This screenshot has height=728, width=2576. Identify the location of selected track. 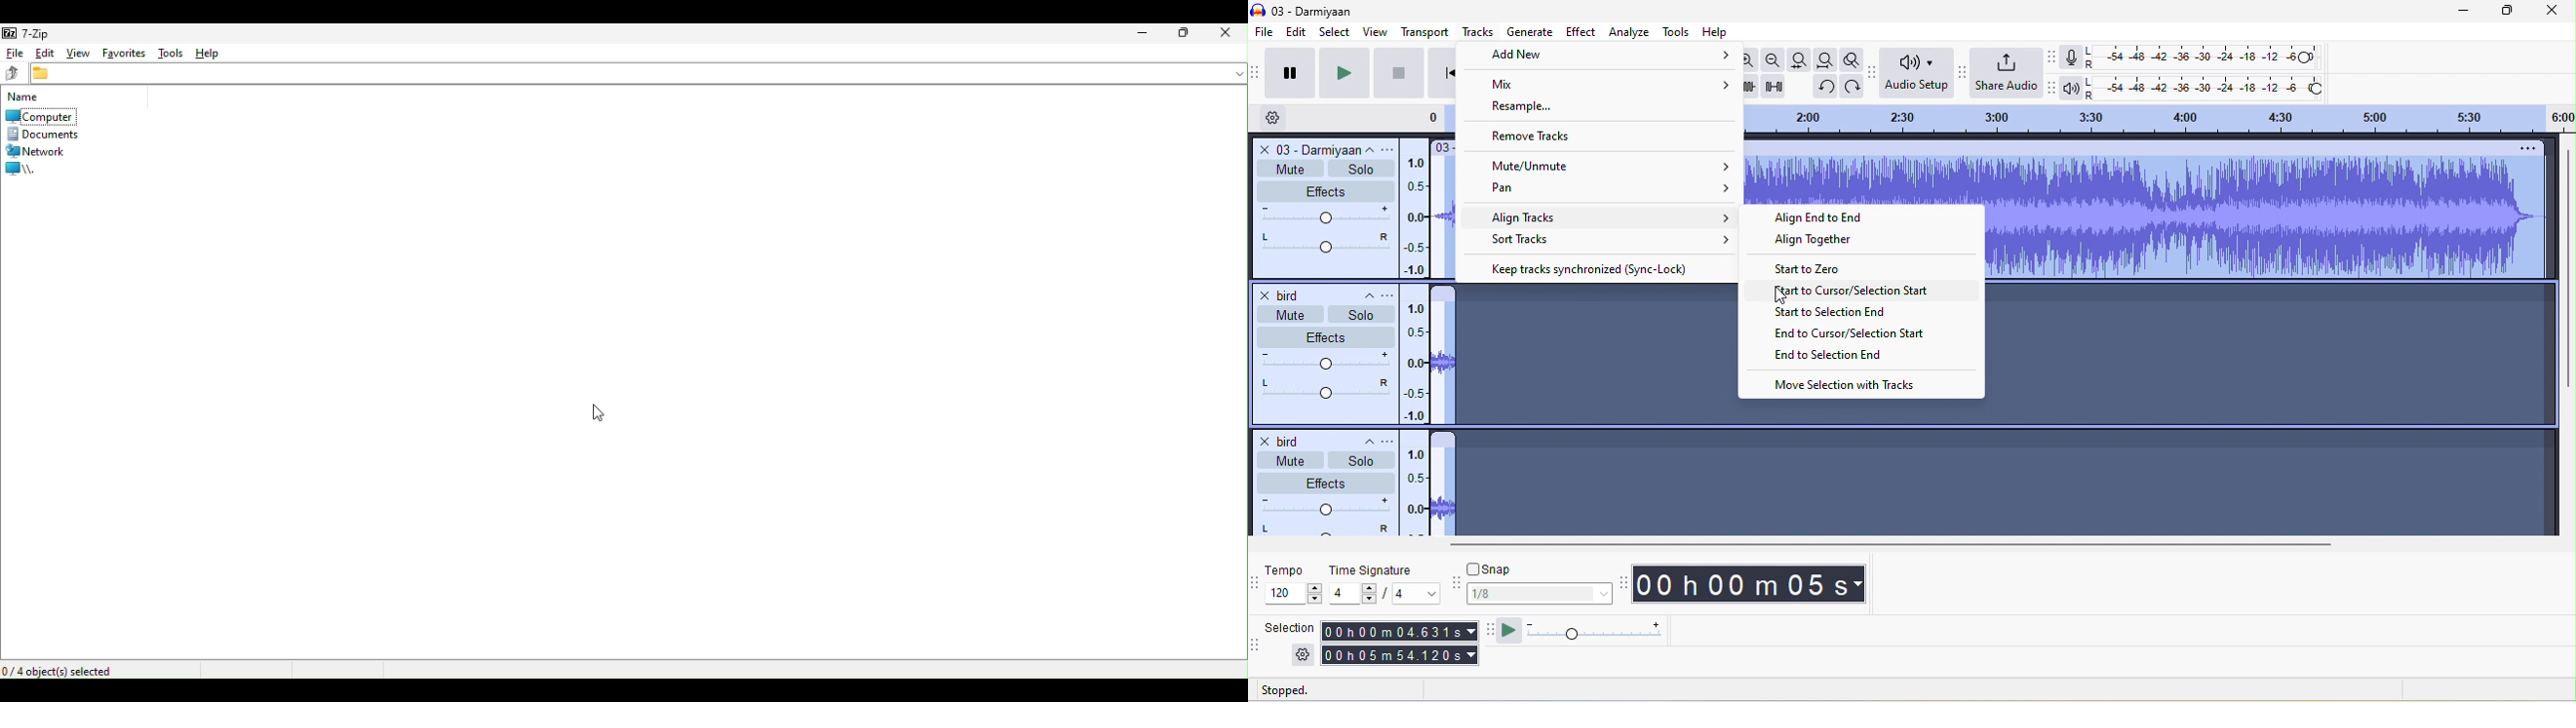
(1583, 342).